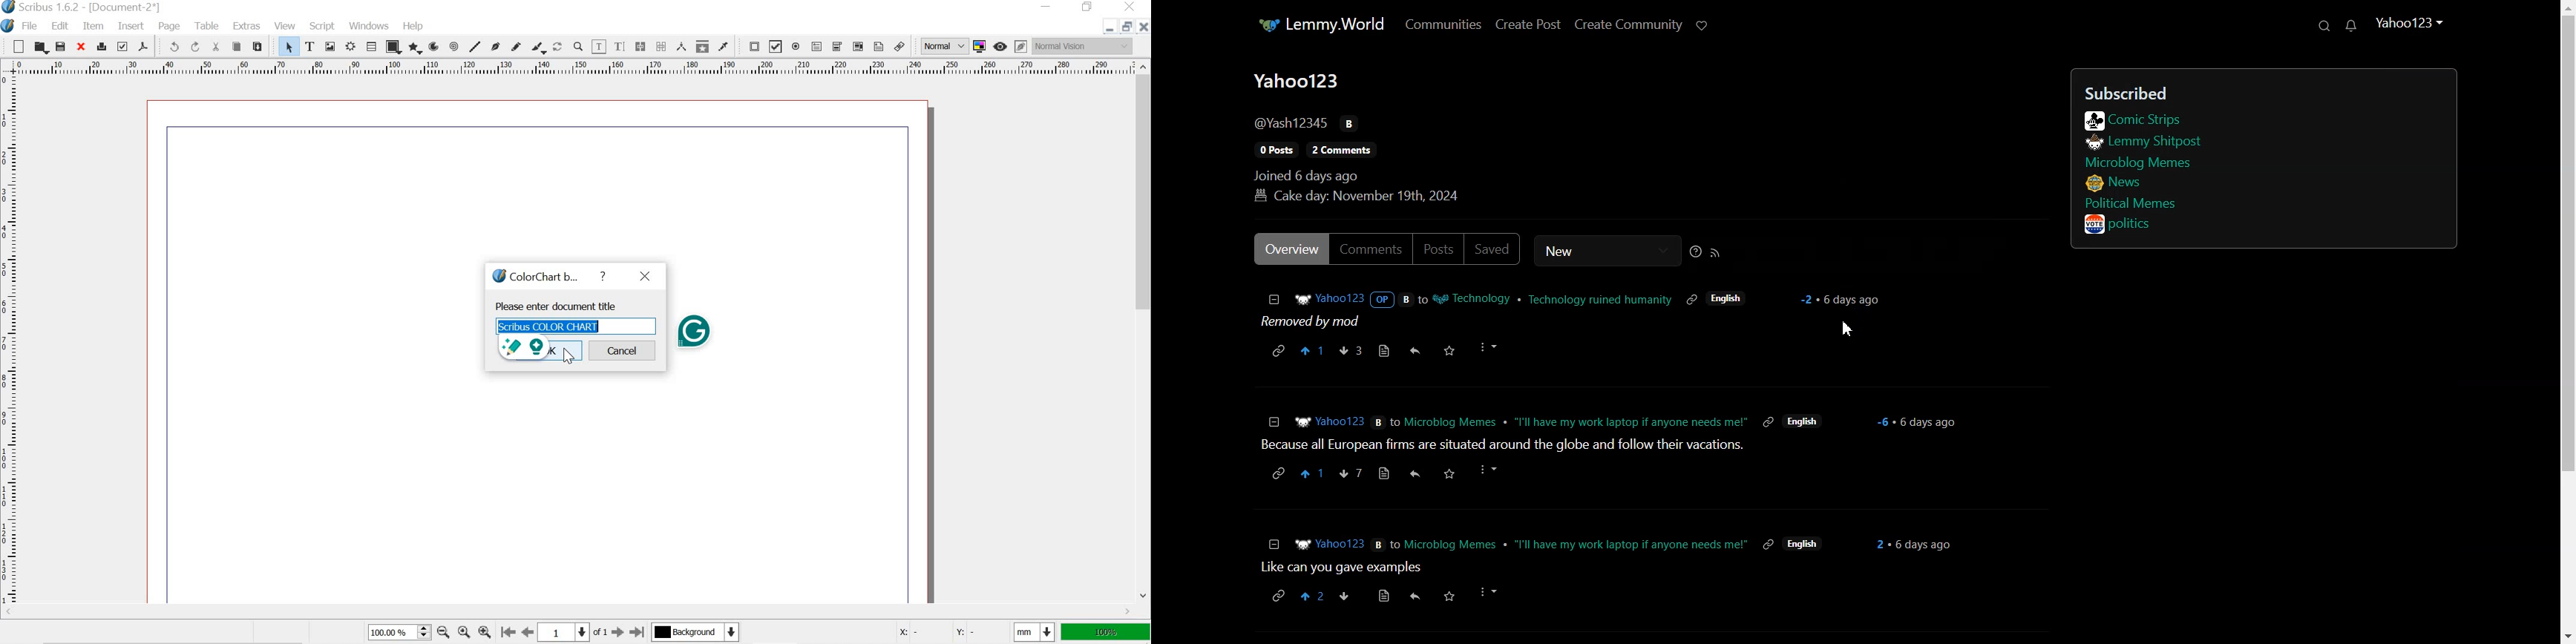 Image resolution: width=2576 pixels, height=644 pixels. I want to click on more actions, so click(1490, 471).